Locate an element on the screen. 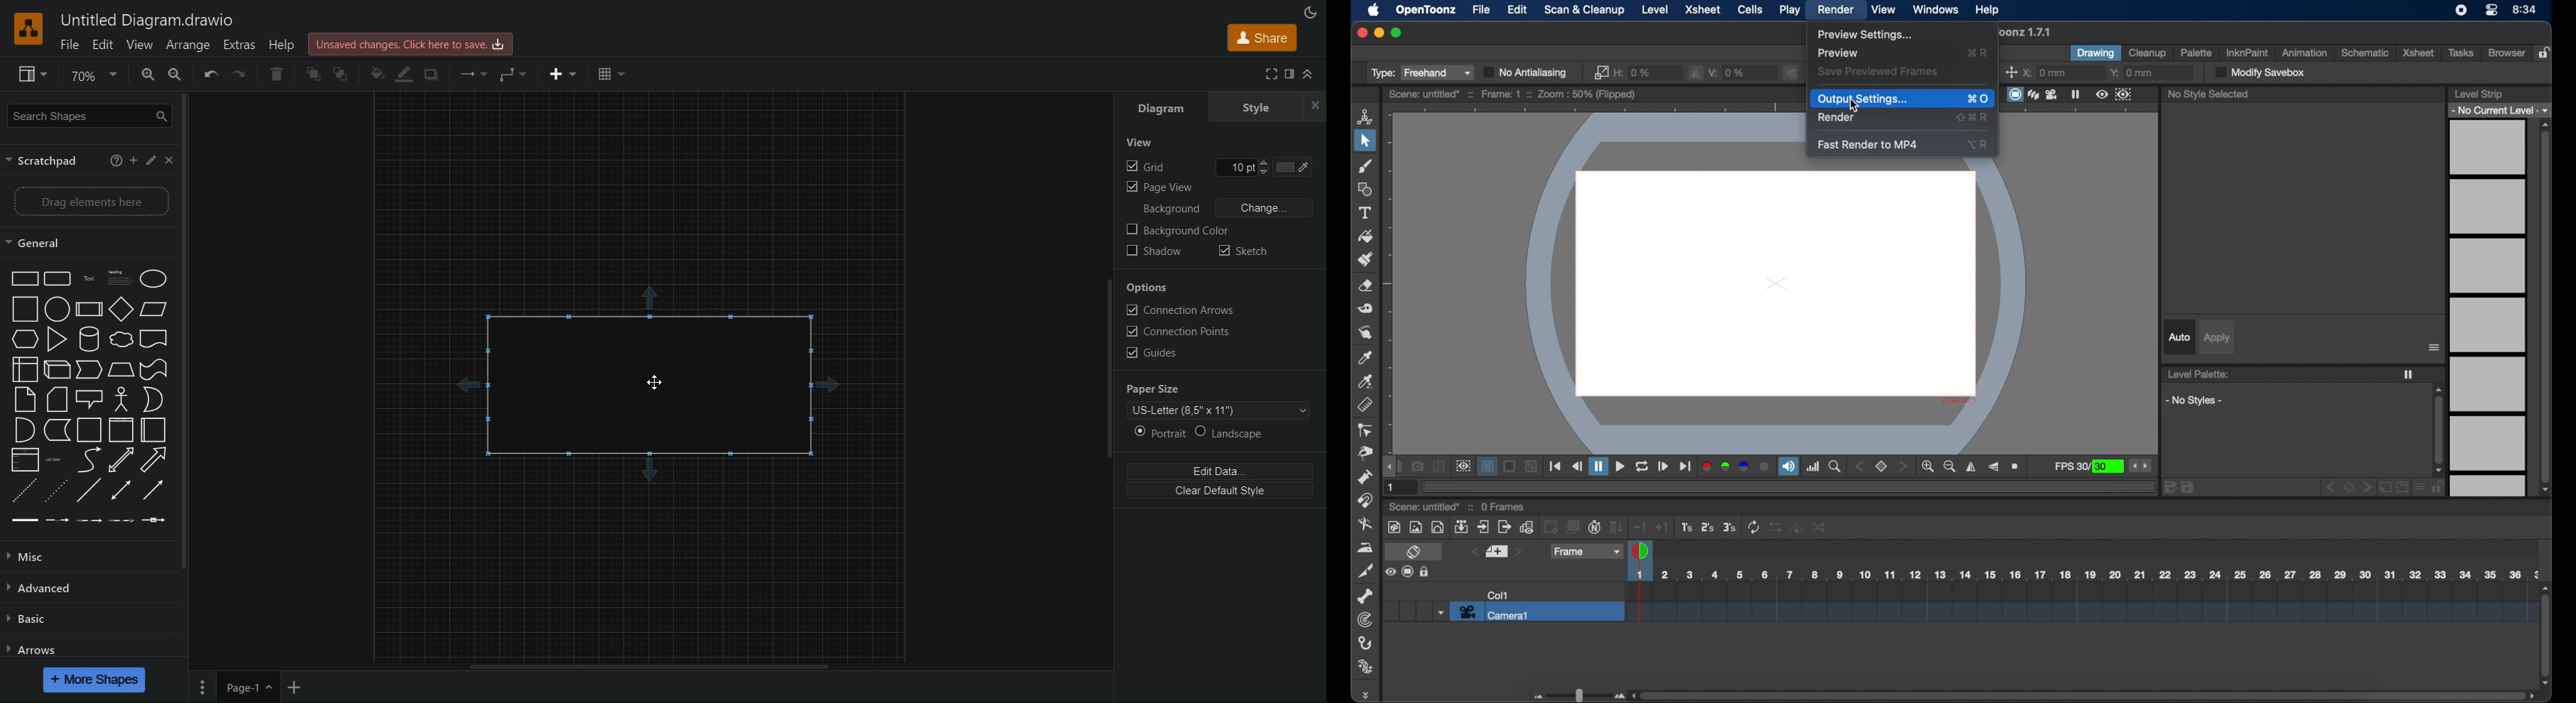  fps is located at coordinates (2089, 467).